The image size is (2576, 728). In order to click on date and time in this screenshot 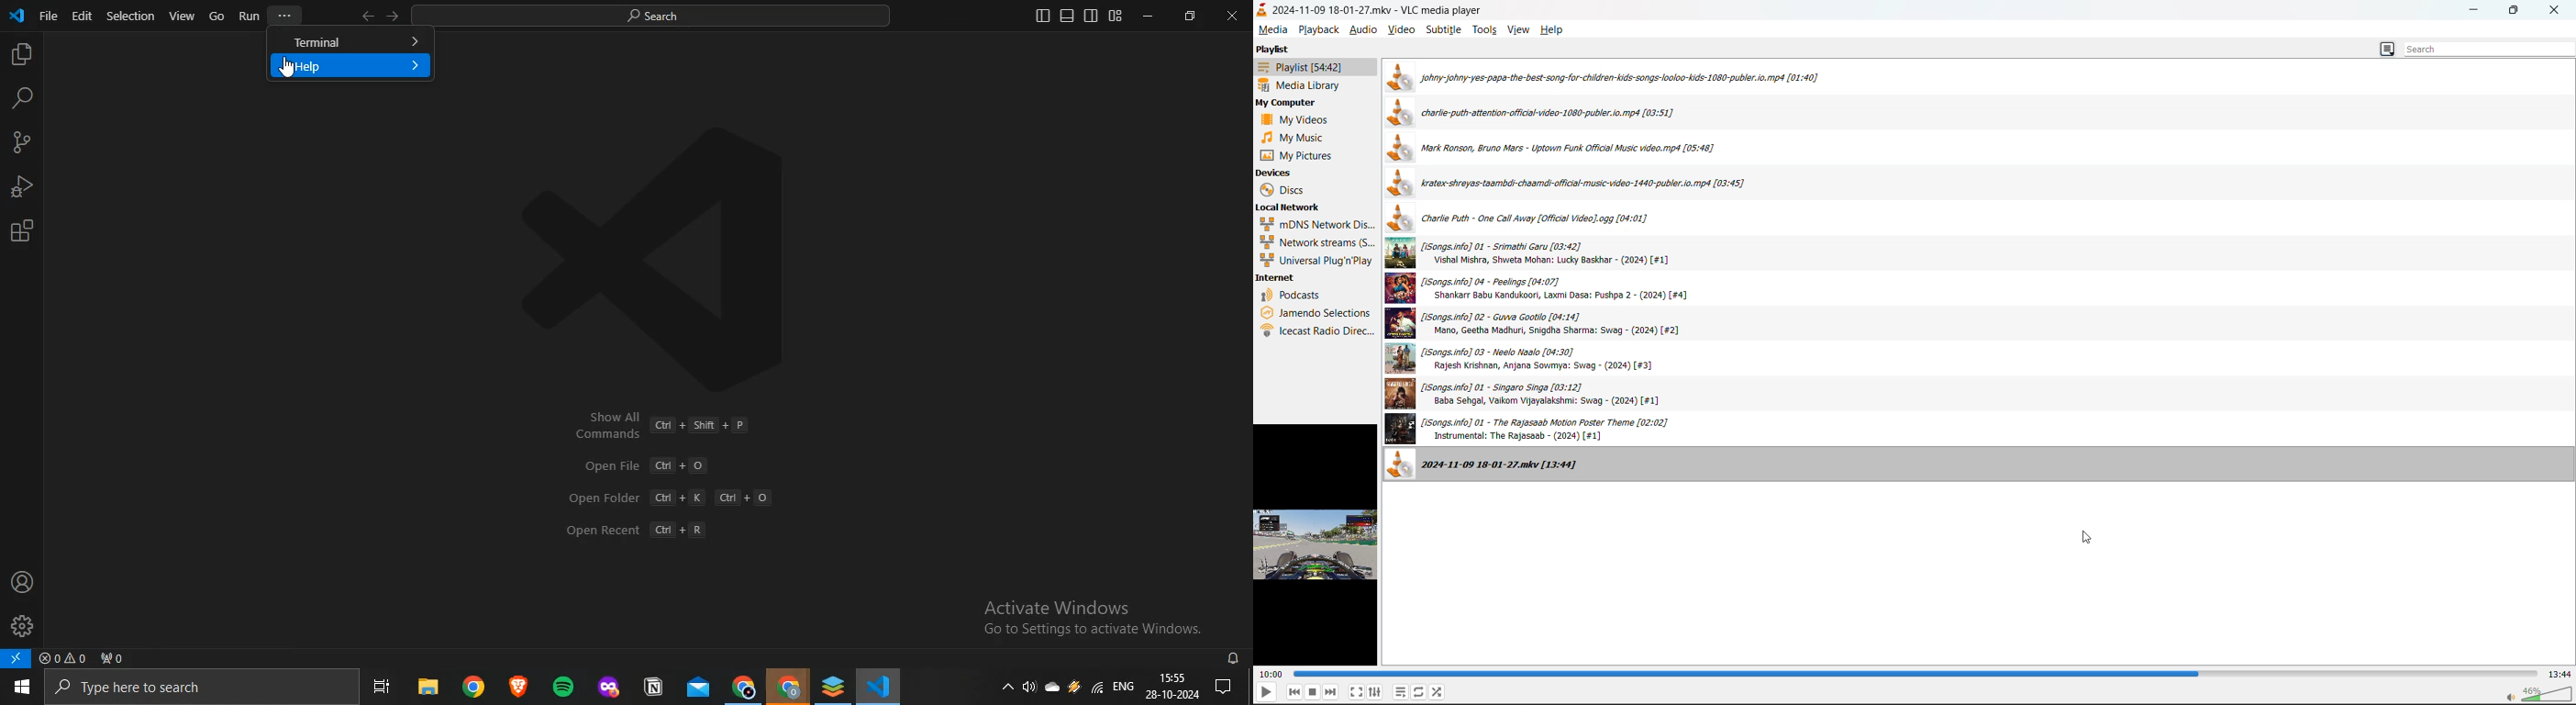, I will do `click(1174, 688)`.